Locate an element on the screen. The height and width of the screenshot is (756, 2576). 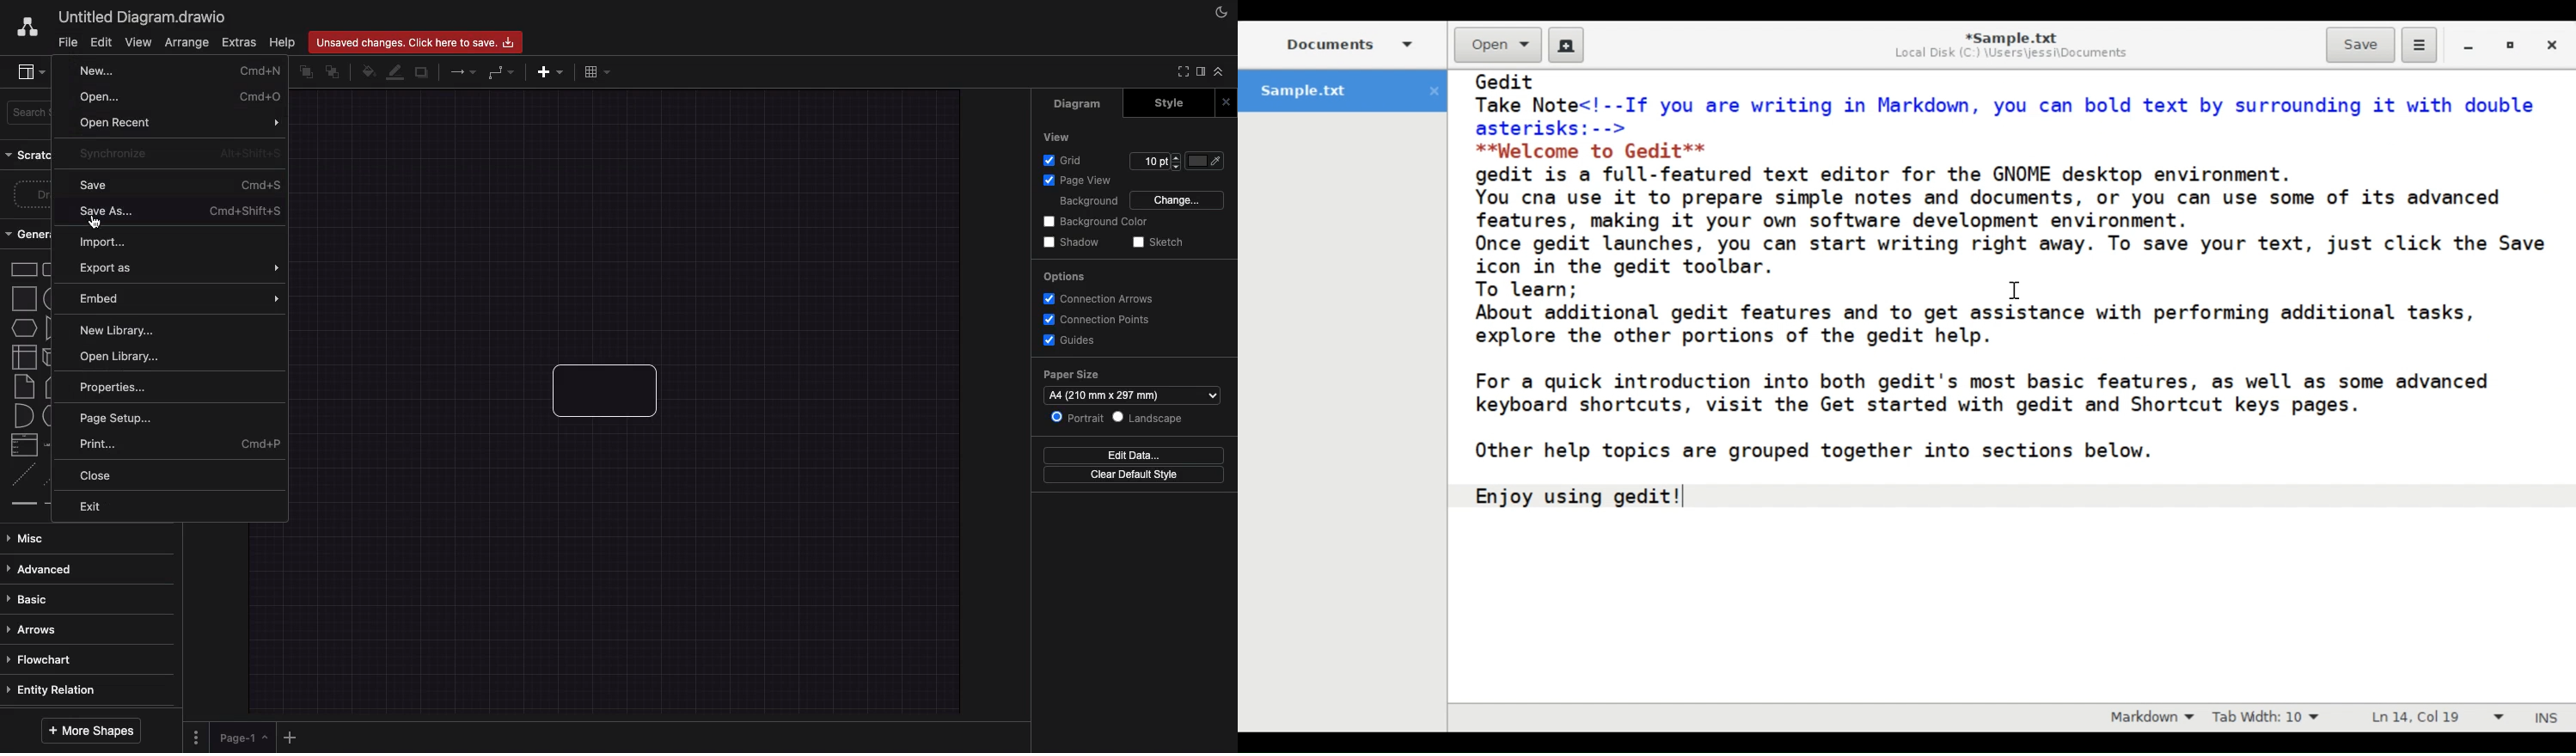
Open library  is located at coordinates (127, 359).